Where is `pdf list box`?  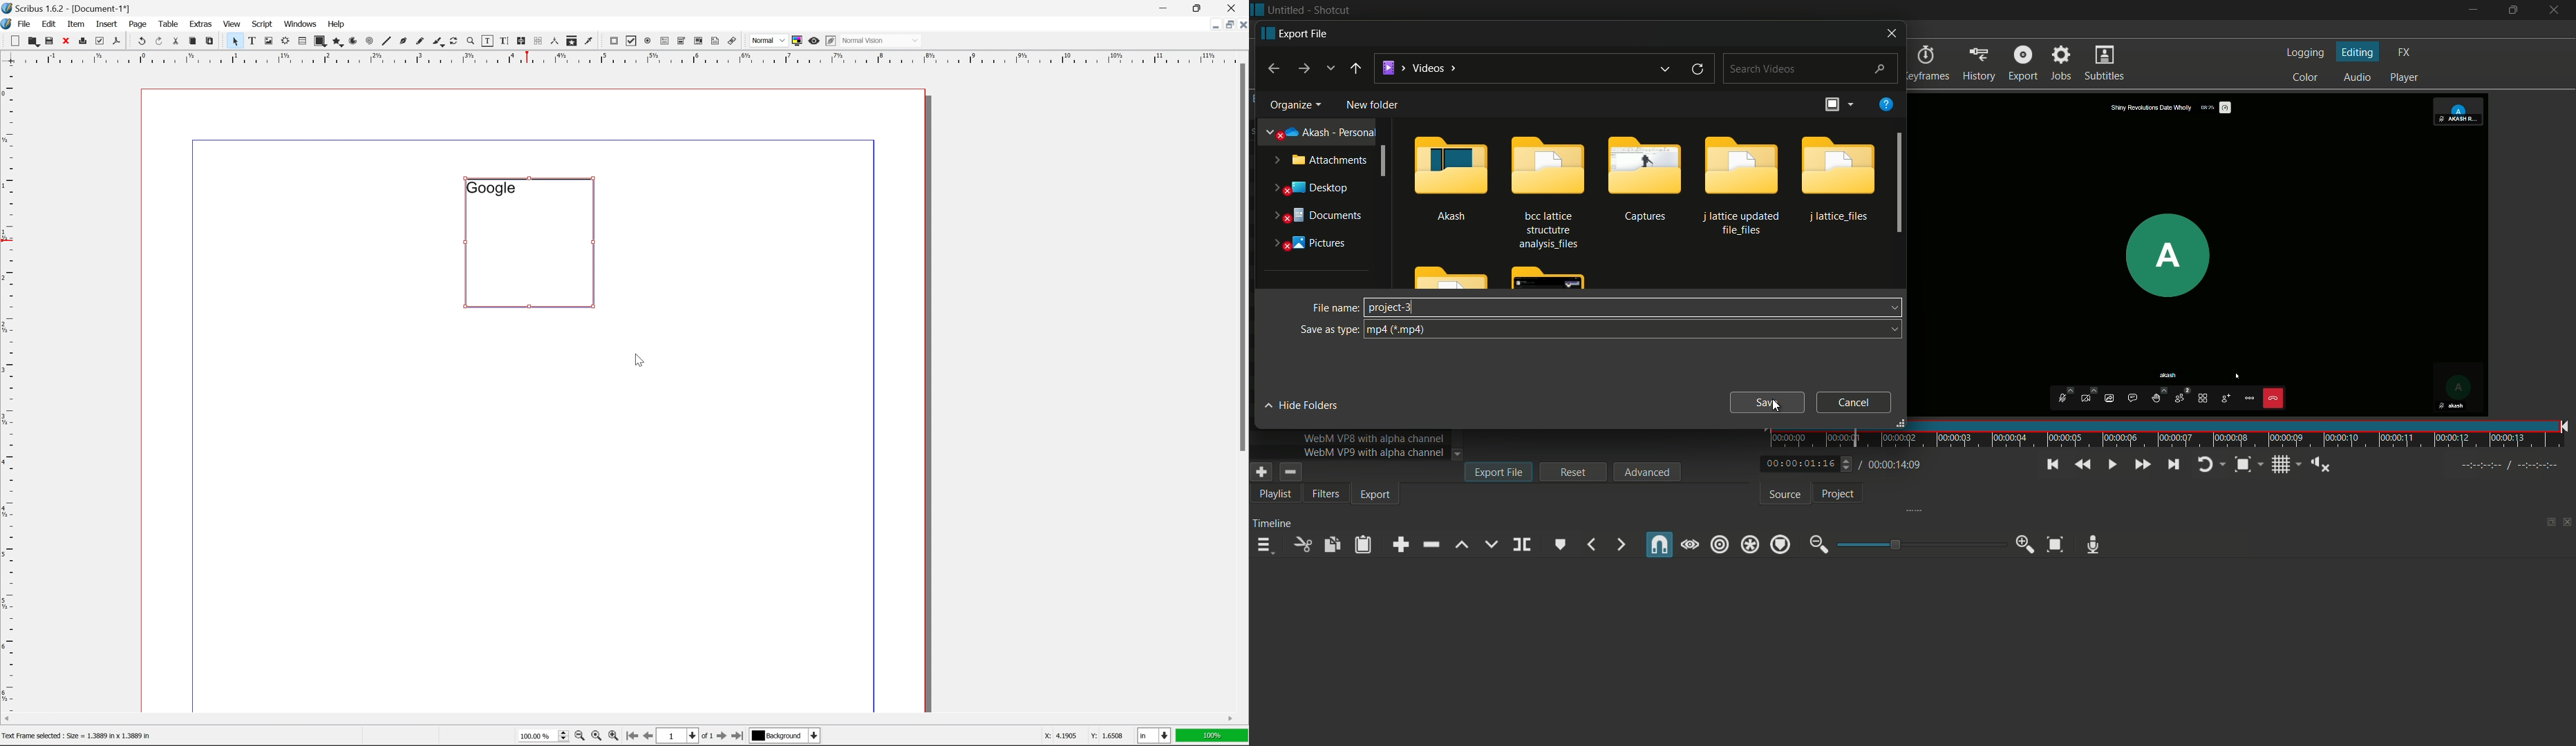
pdf list box is located at coordinates (698, 42).